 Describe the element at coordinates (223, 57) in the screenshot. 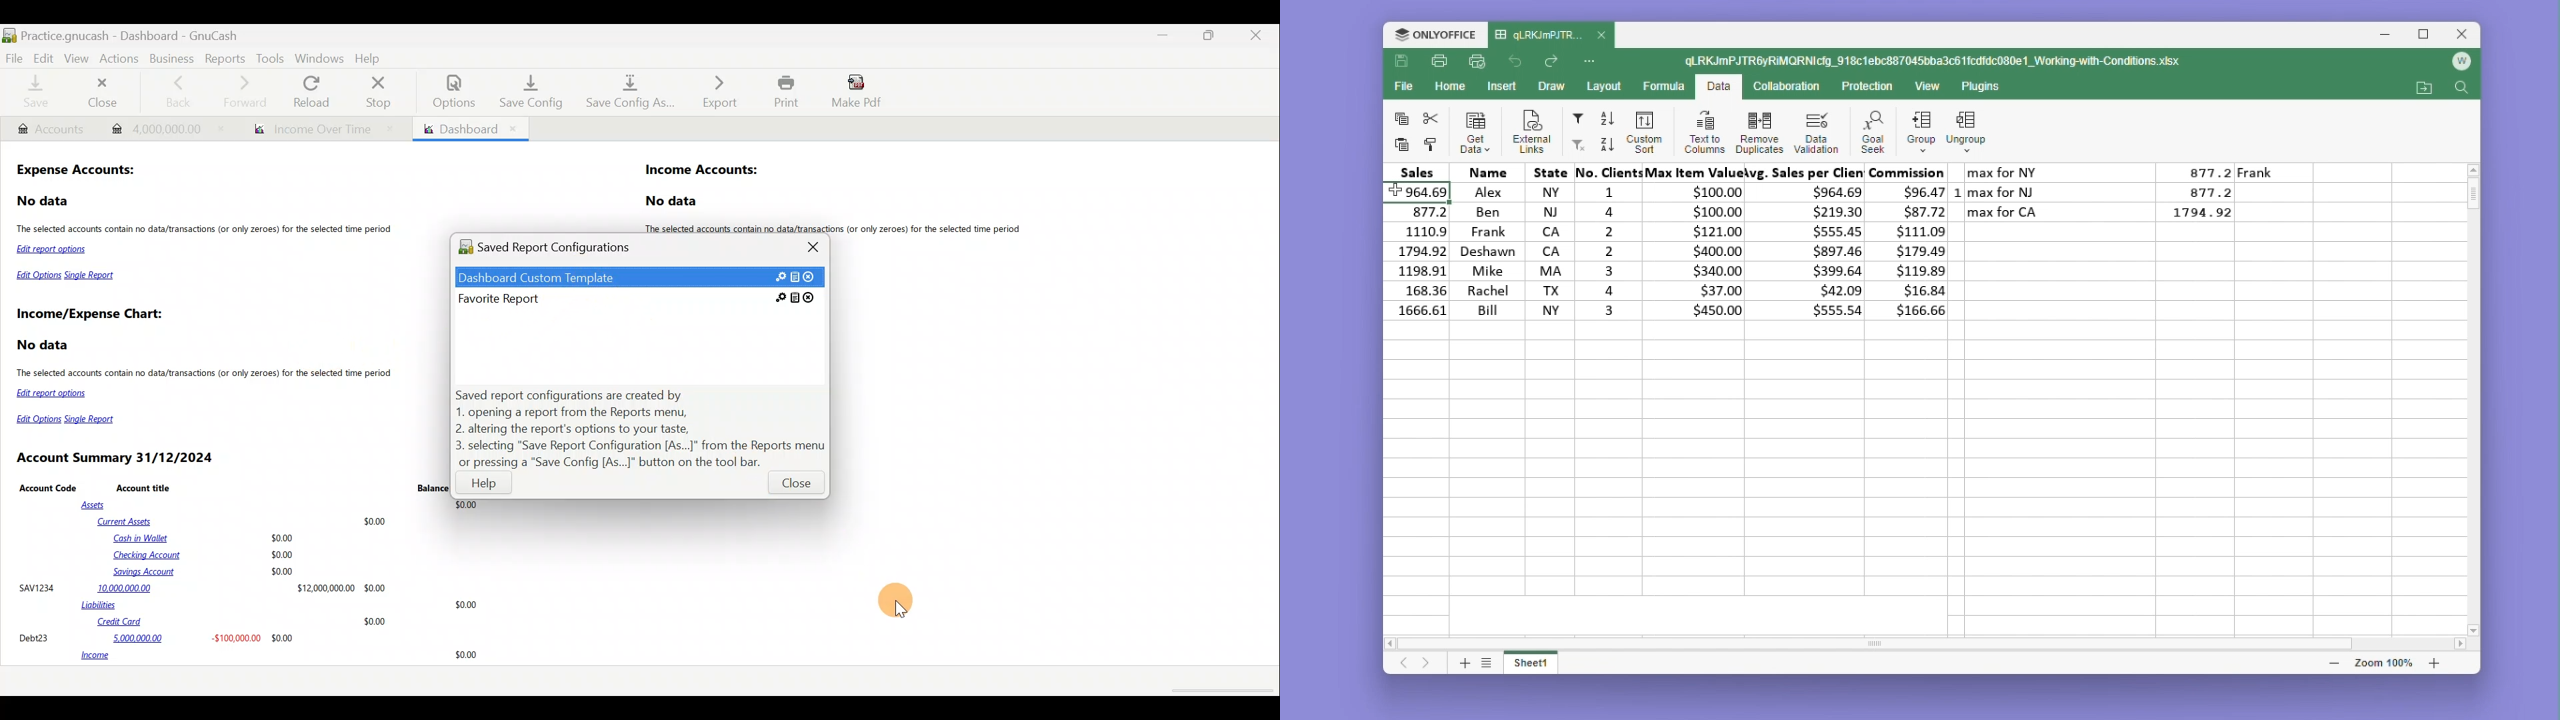

I see `Reports` at that location.